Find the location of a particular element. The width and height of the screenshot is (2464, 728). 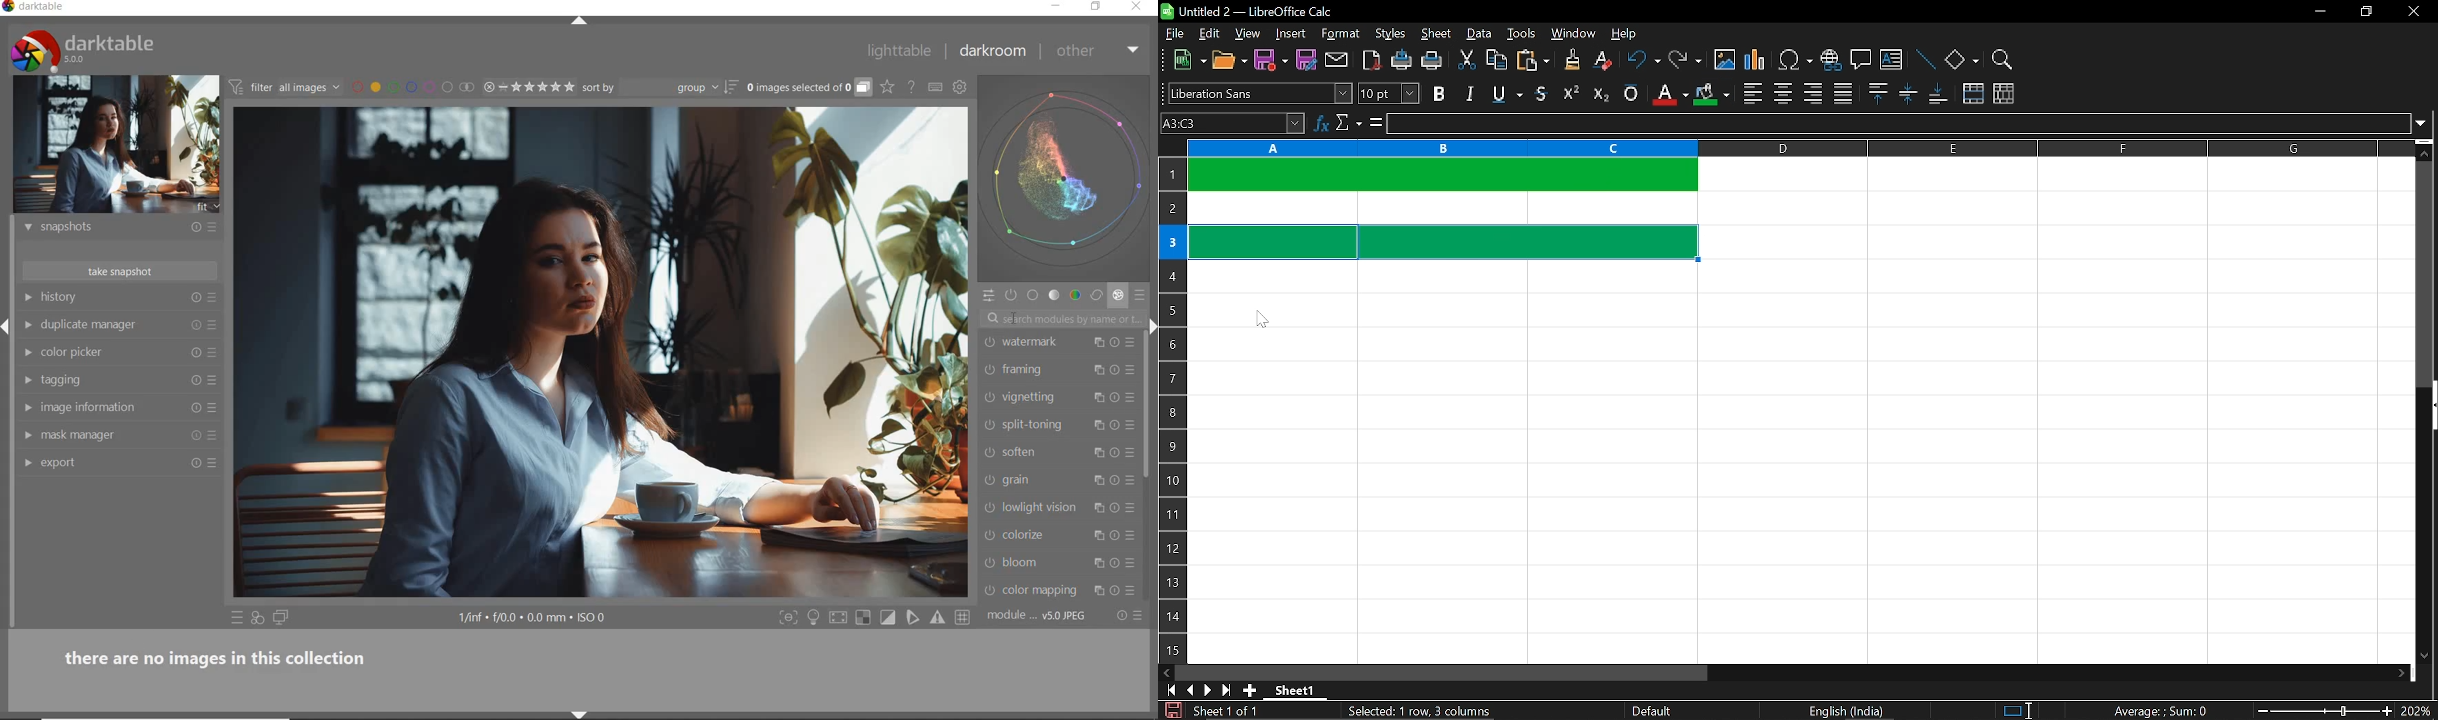

preset and preferences is located at coordinates (1131, 453).